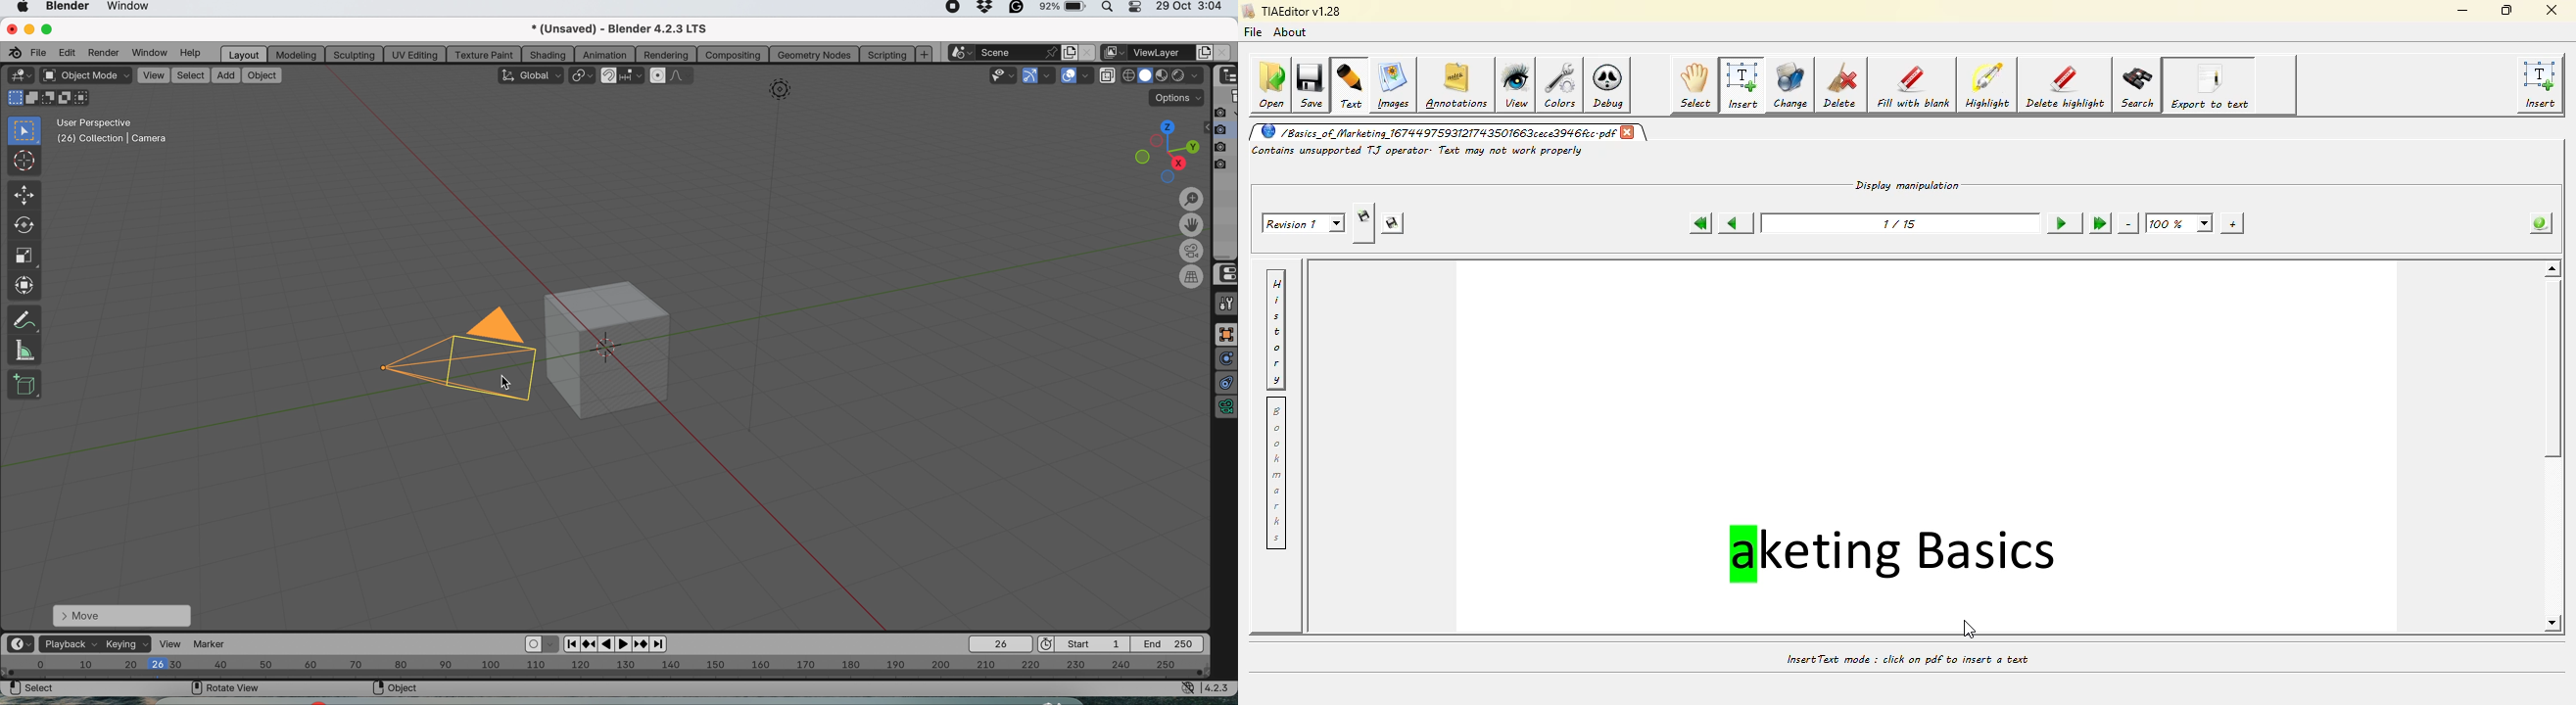 The image size is (2576, 728). I want to click on play, so click(625, 644).